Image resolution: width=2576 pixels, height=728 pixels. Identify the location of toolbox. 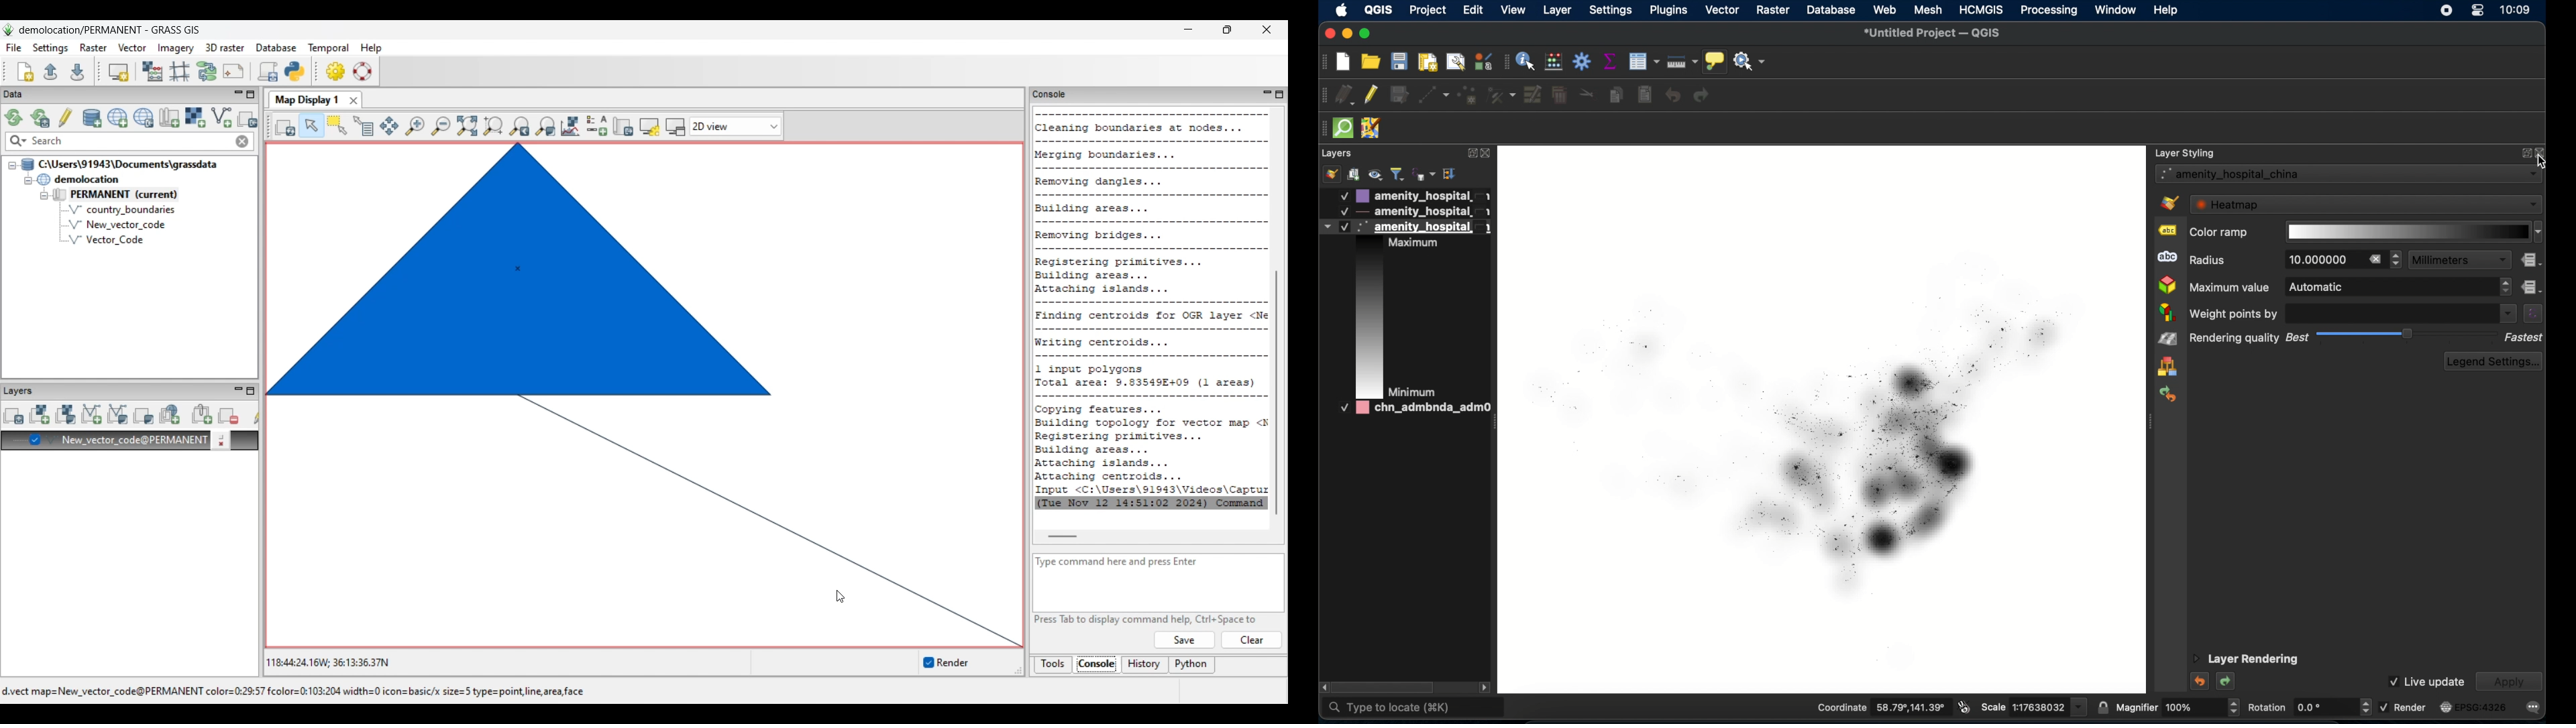
(1582, 61).